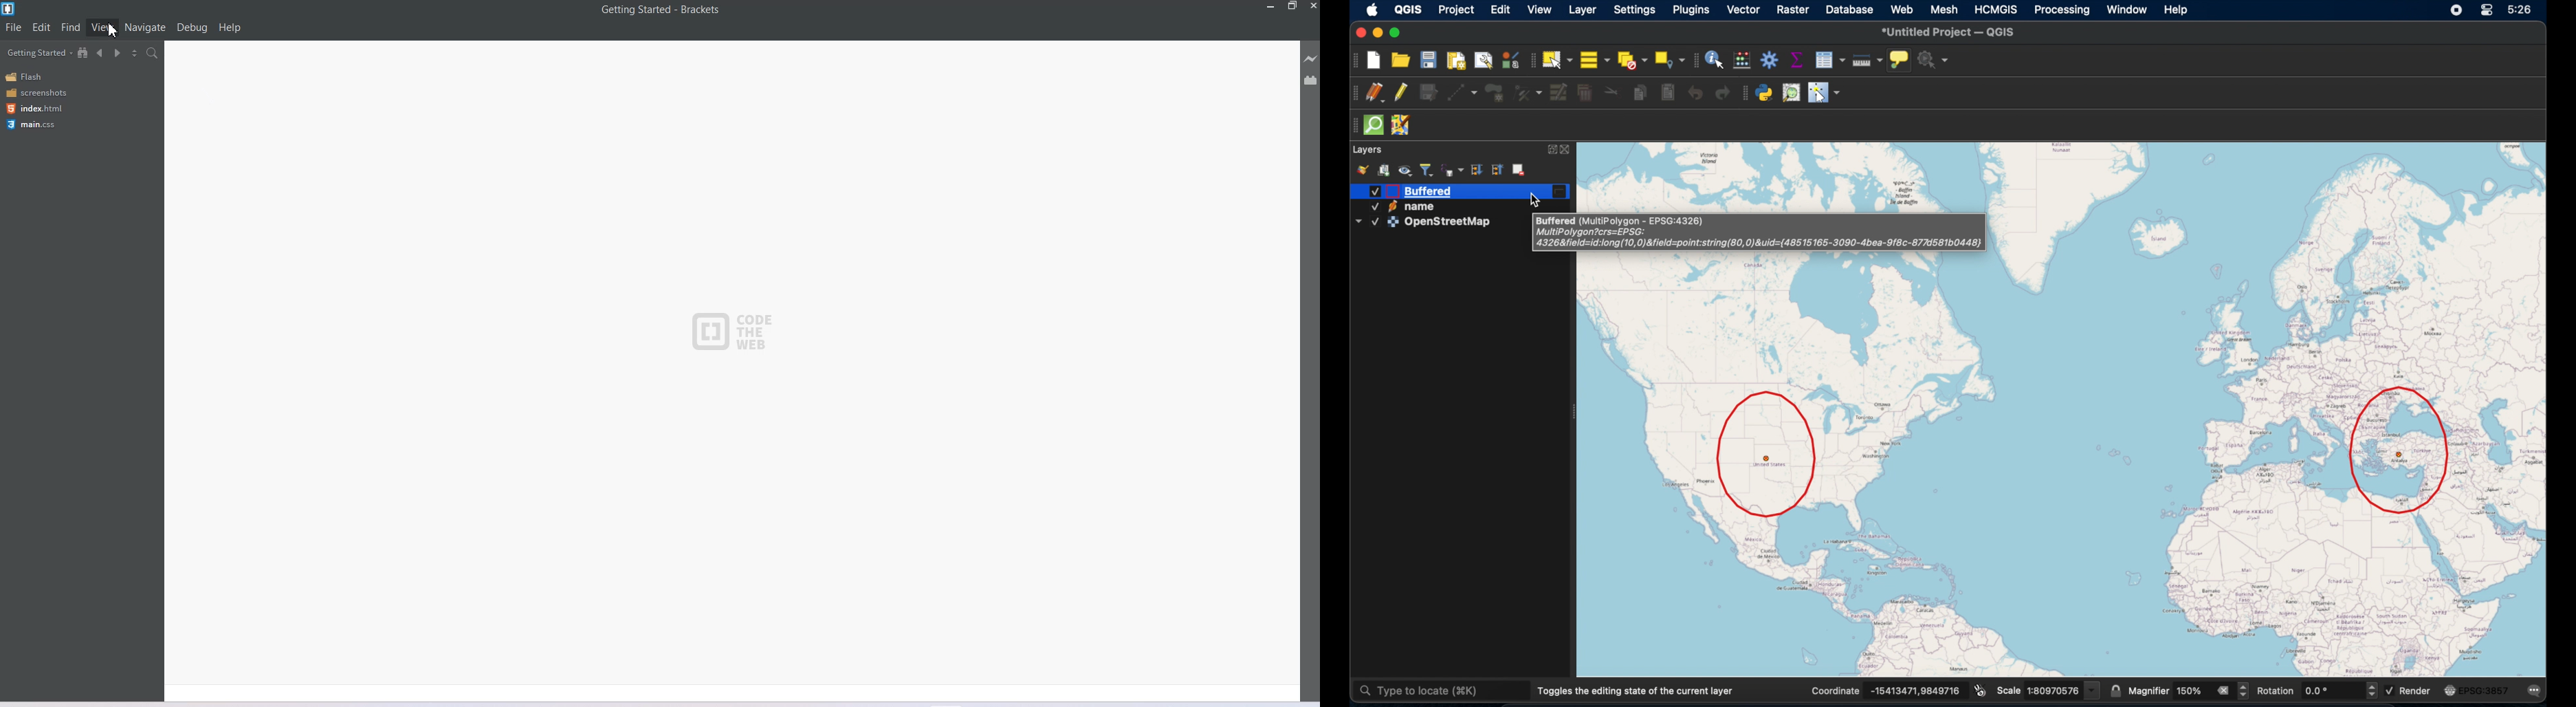 The height and width of the screenshot is (728, 2576). I want to click on new project, so click(1372, 60).